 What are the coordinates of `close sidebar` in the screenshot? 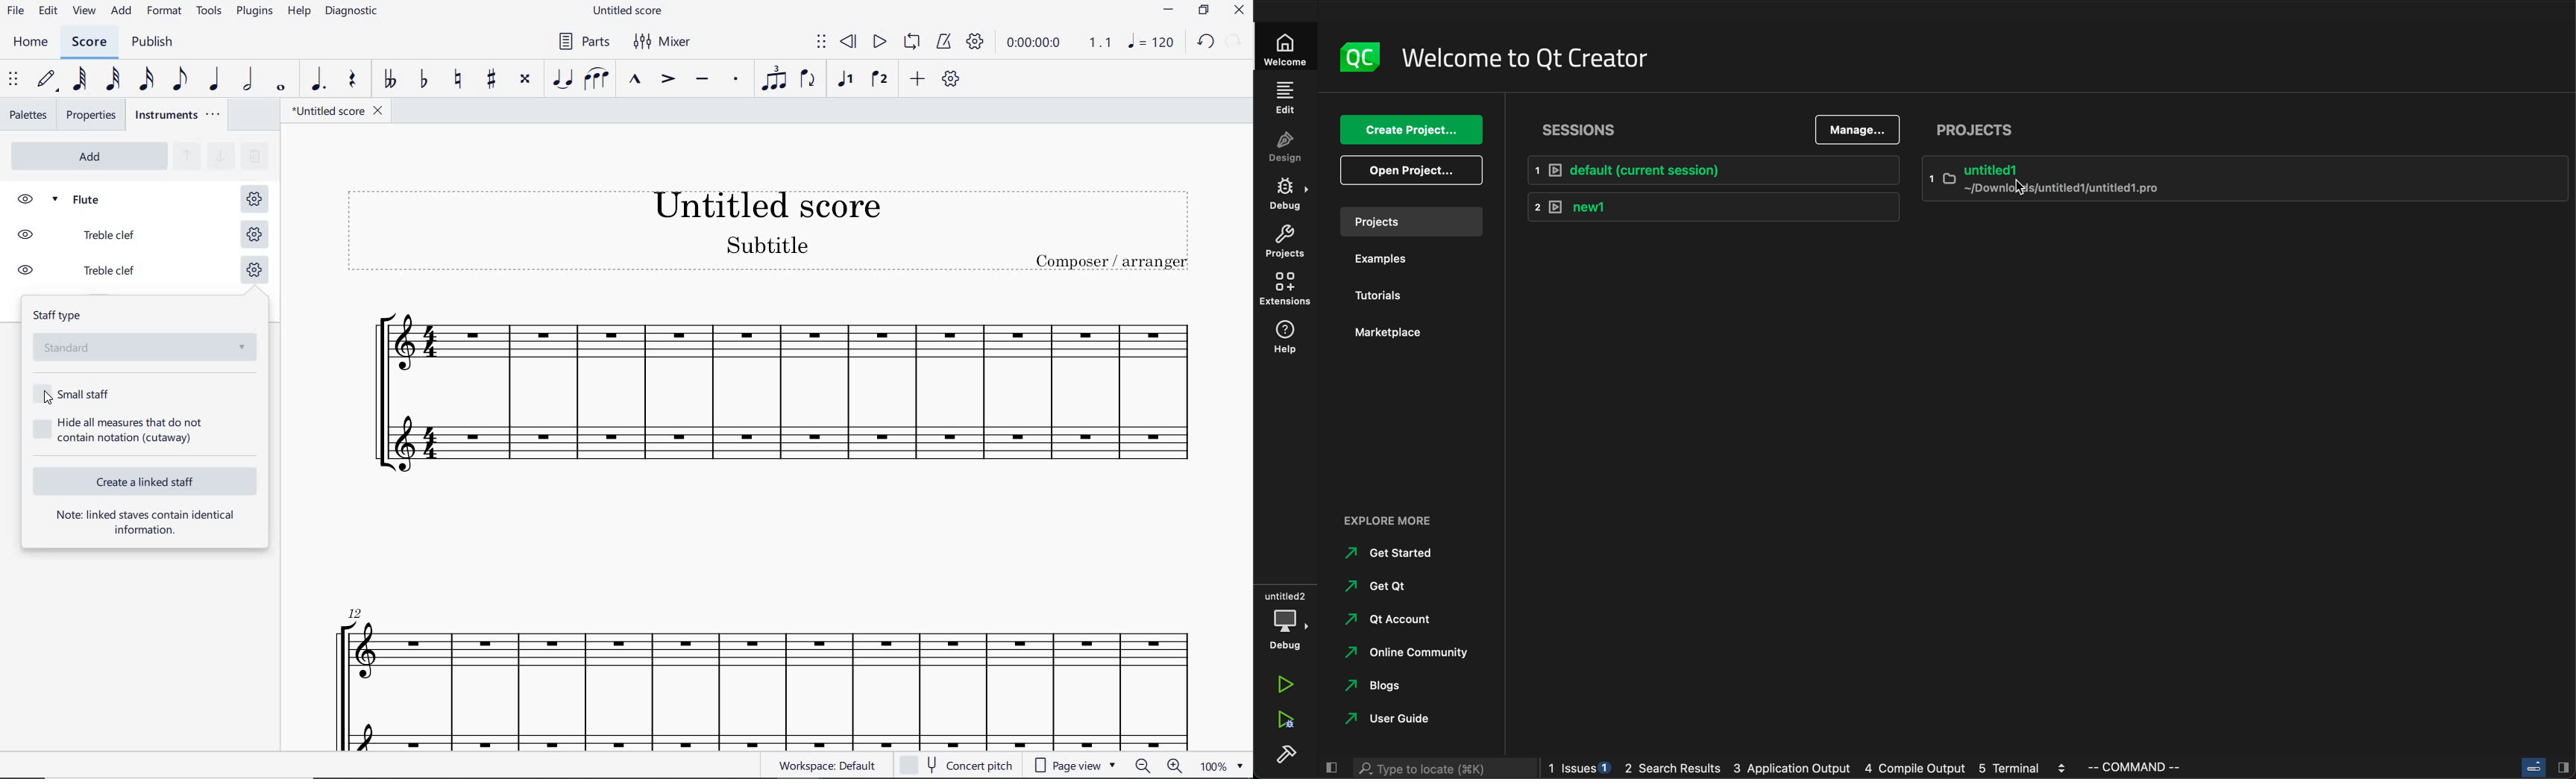 It's located at (2547, 768).